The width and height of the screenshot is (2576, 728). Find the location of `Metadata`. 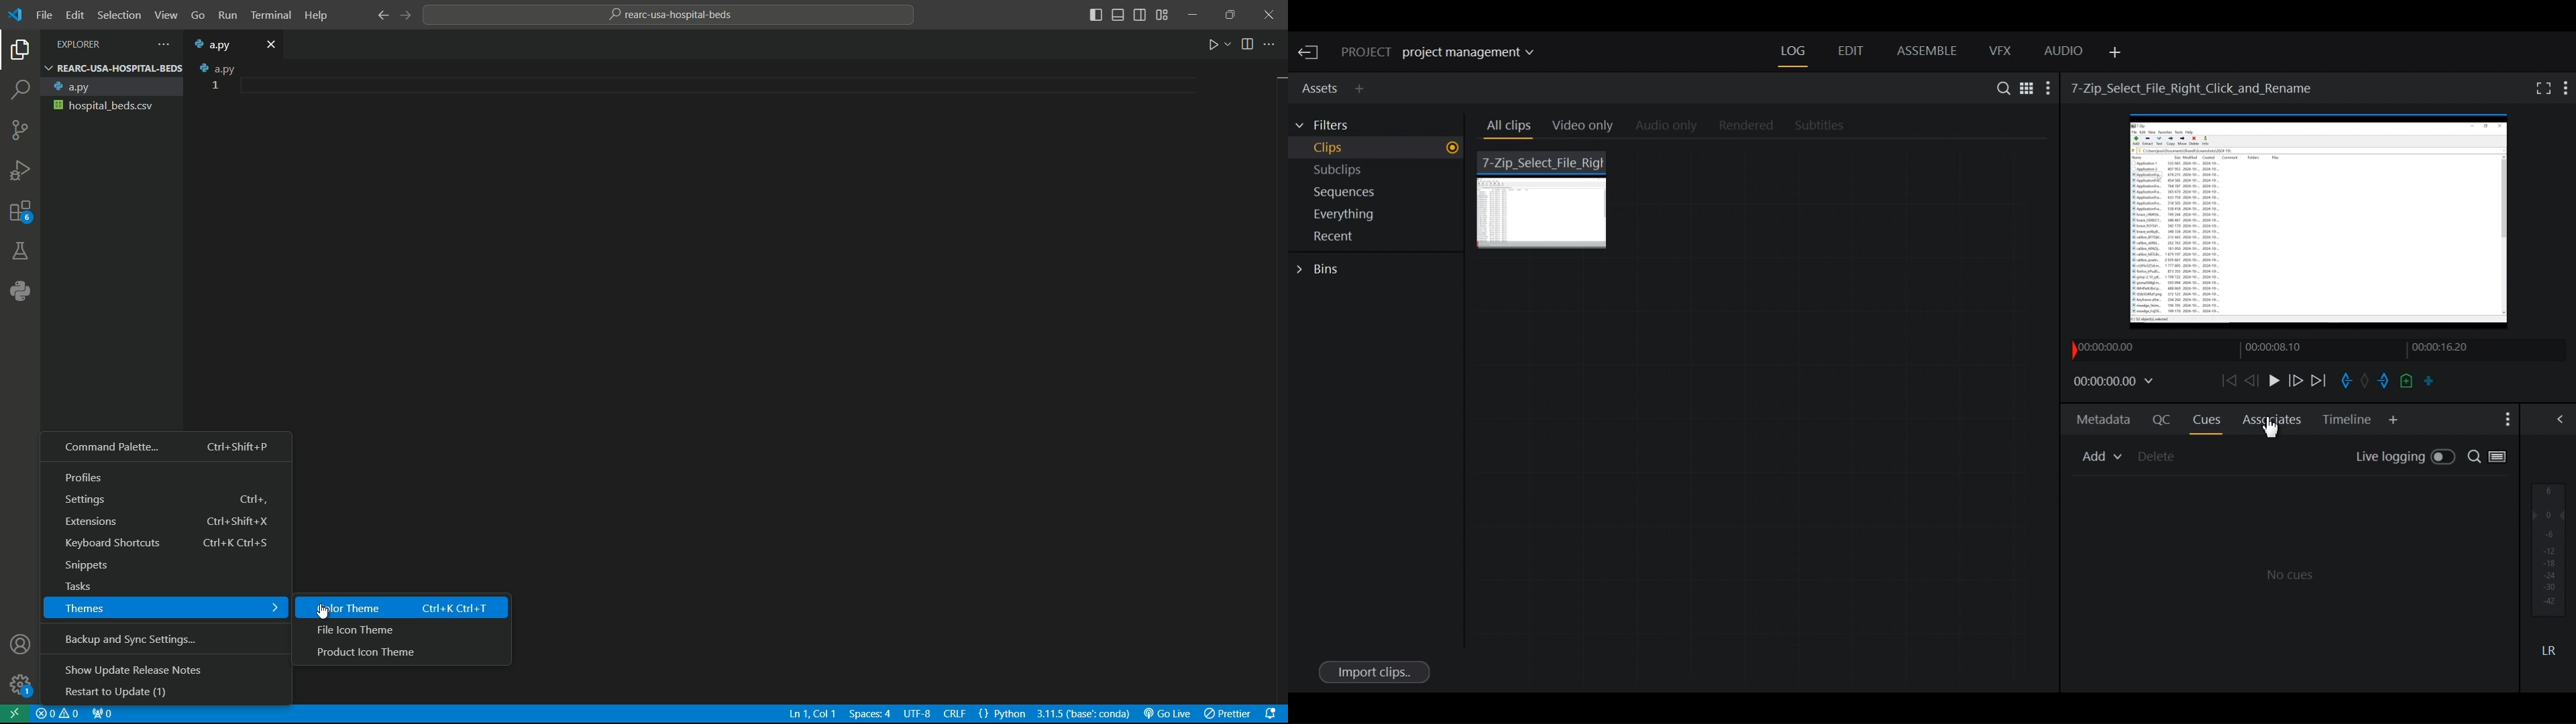

Metadata is located at coordinates (2104, 422).